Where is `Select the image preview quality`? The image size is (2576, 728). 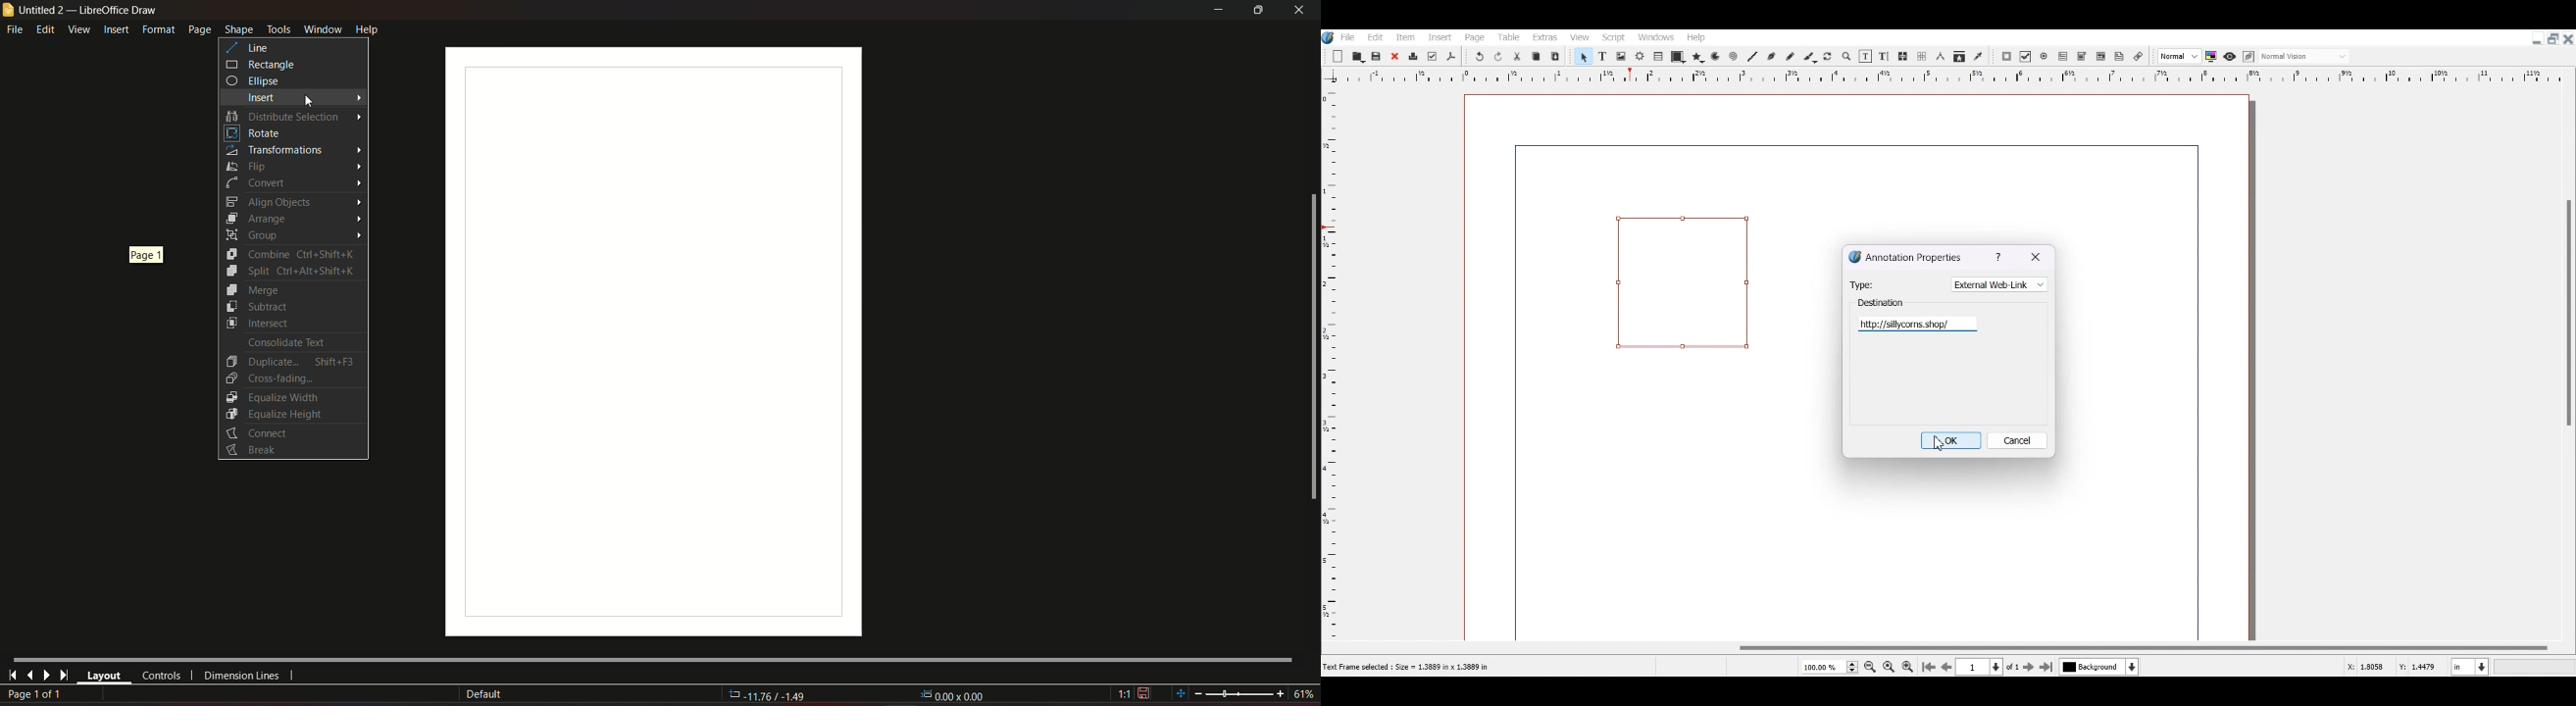
Select the image preview quality is located at coordinates (2178, 56).